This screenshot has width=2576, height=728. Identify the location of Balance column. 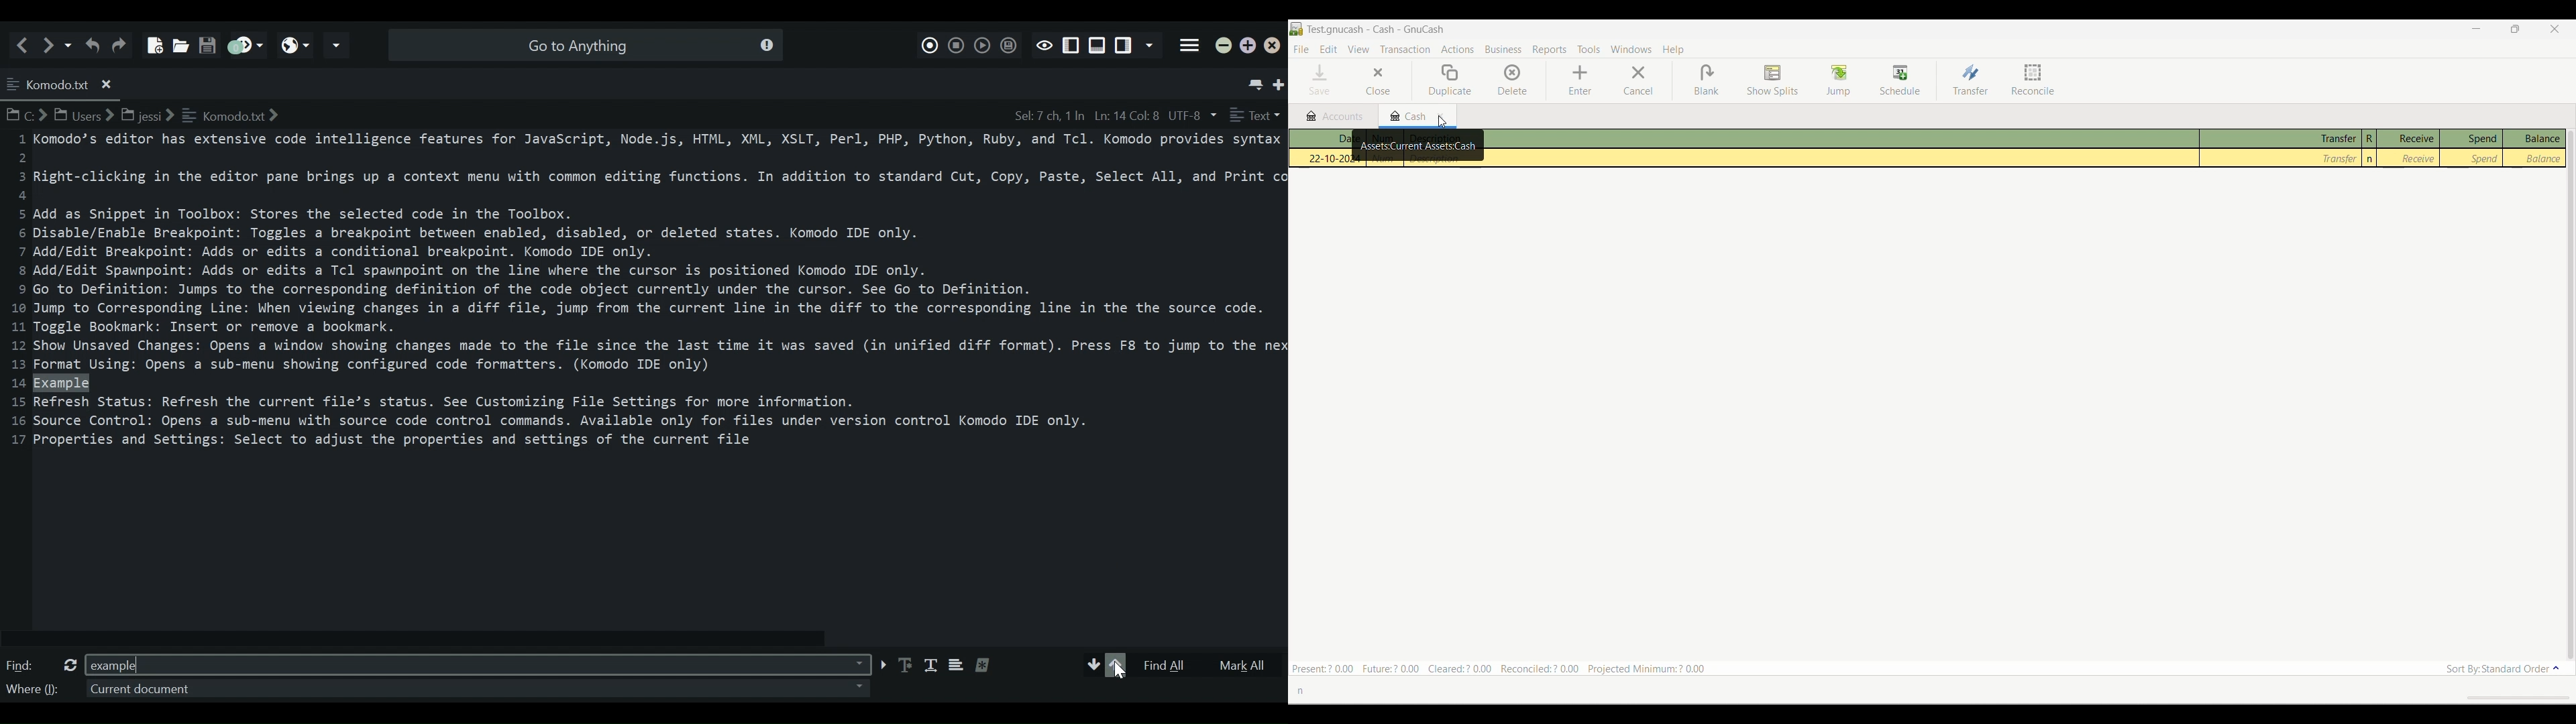
(2532, 139).